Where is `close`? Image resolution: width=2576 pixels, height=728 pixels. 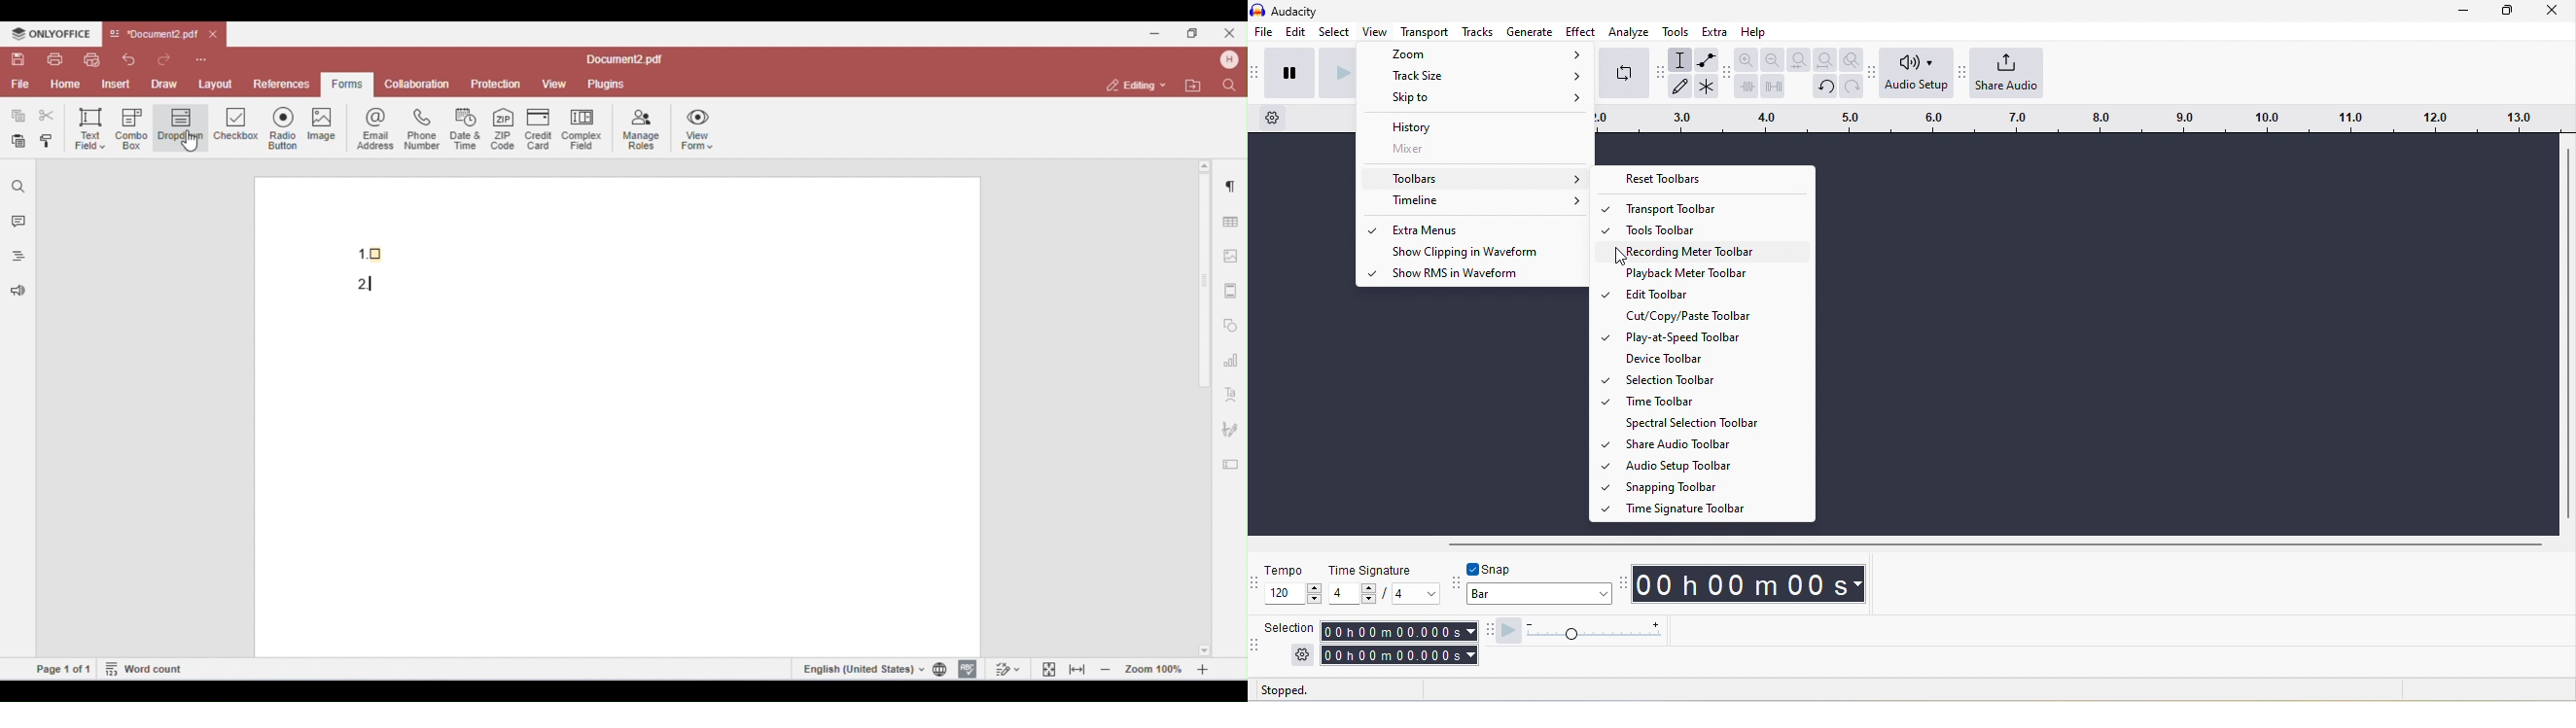
close is located at coordinates (2553, 11).